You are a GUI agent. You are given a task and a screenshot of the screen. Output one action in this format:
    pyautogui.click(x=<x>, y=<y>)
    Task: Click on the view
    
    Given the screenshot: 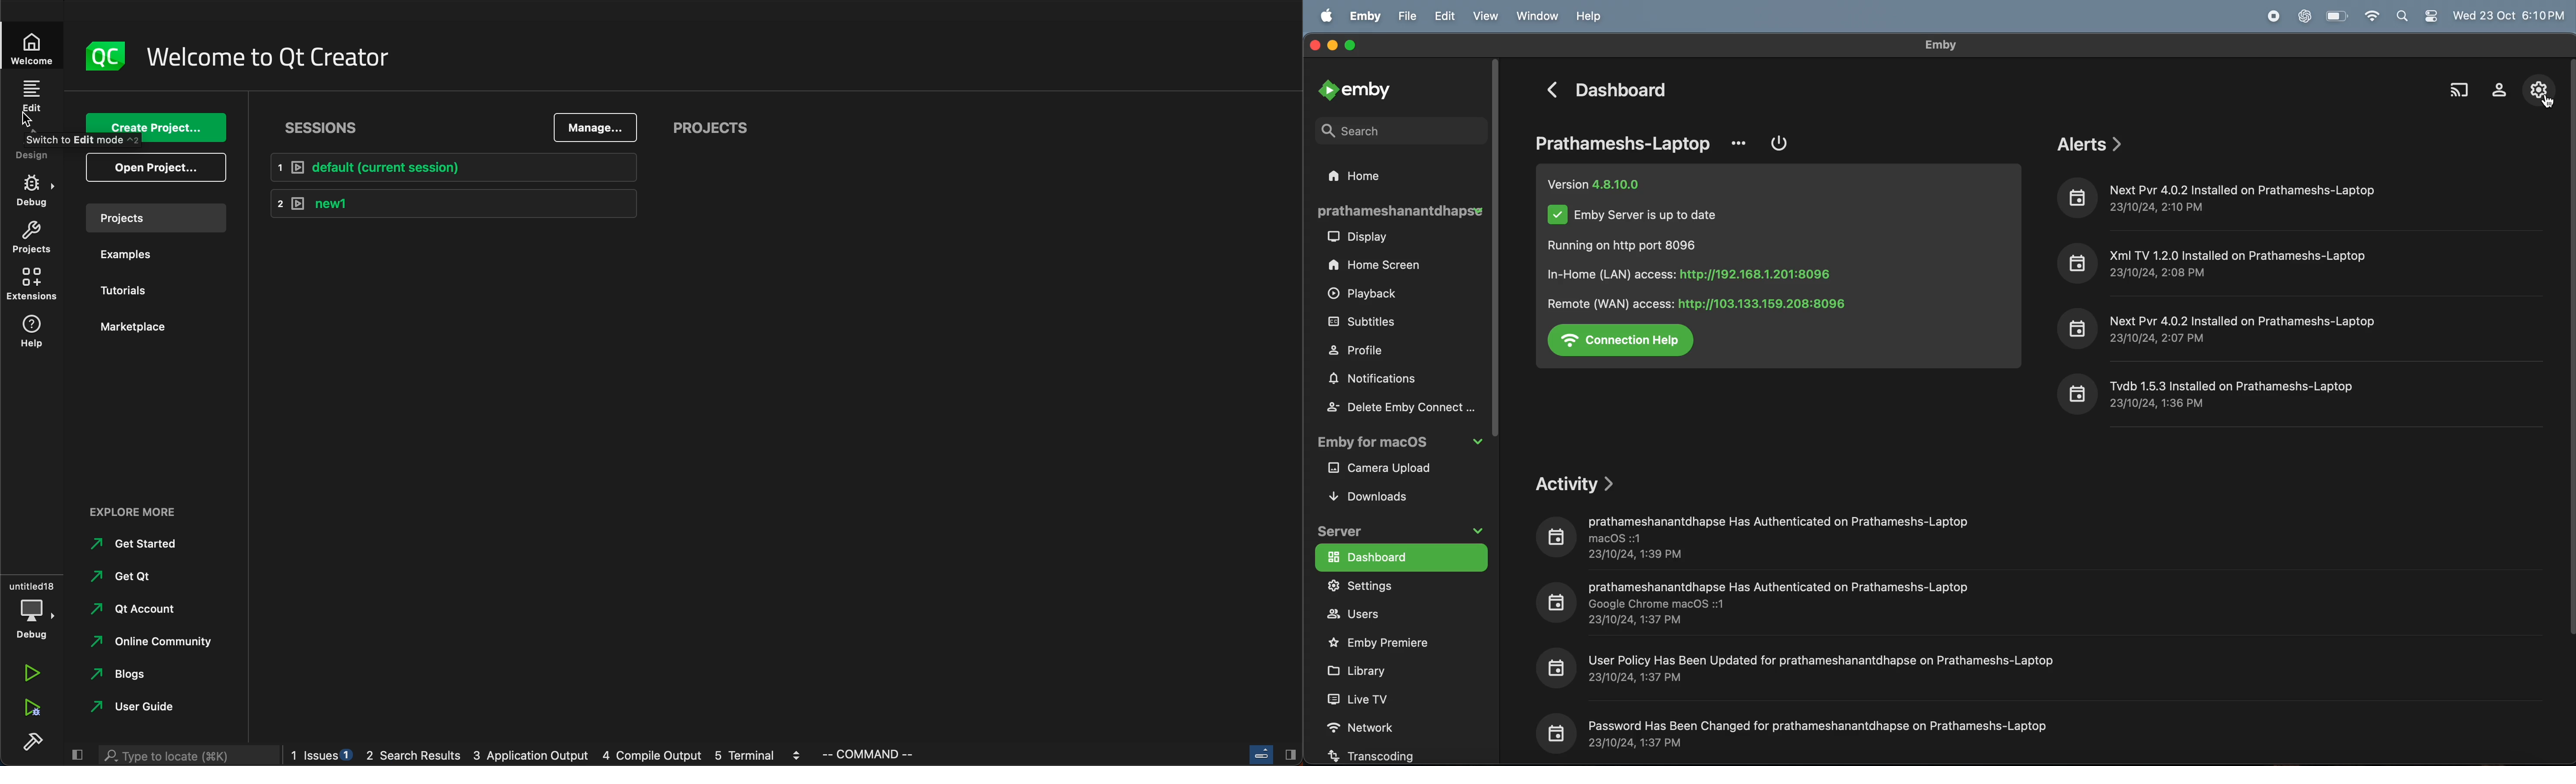 What is the action you would take?
    pyautogui.click(x=1483, y=16)
    